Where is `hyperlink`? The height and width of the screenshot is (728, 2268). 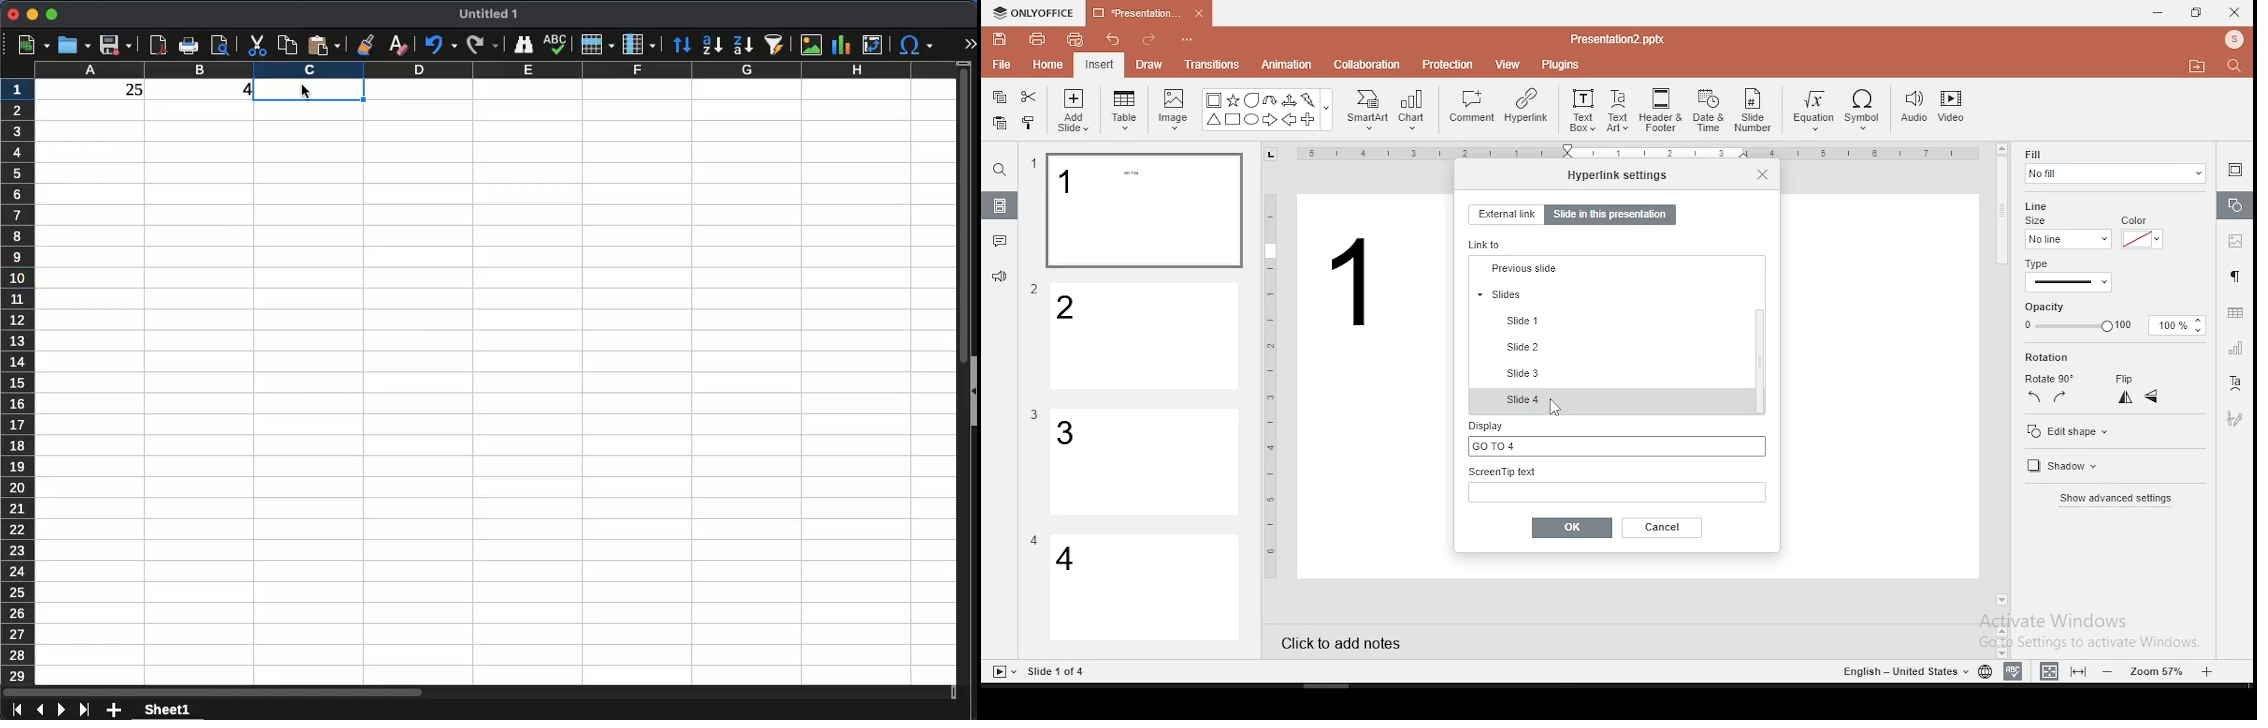 hyperlink is located at coordinates (1525, 105).